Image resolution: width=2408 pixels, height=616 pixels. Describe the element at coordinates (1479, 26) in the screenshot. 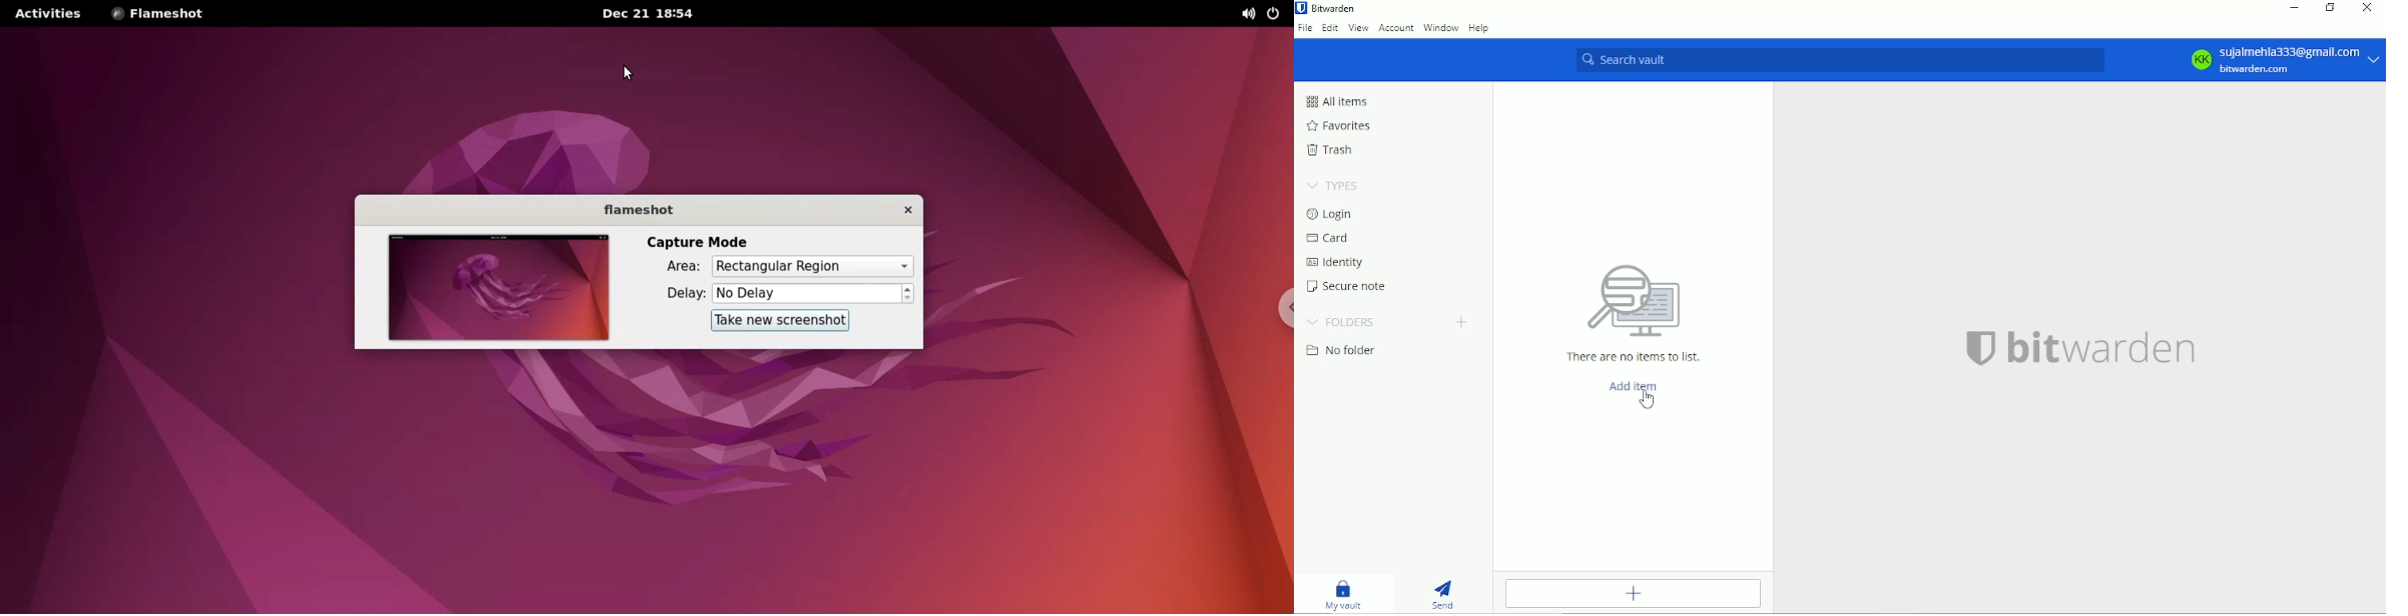

I see `Help` at that location.